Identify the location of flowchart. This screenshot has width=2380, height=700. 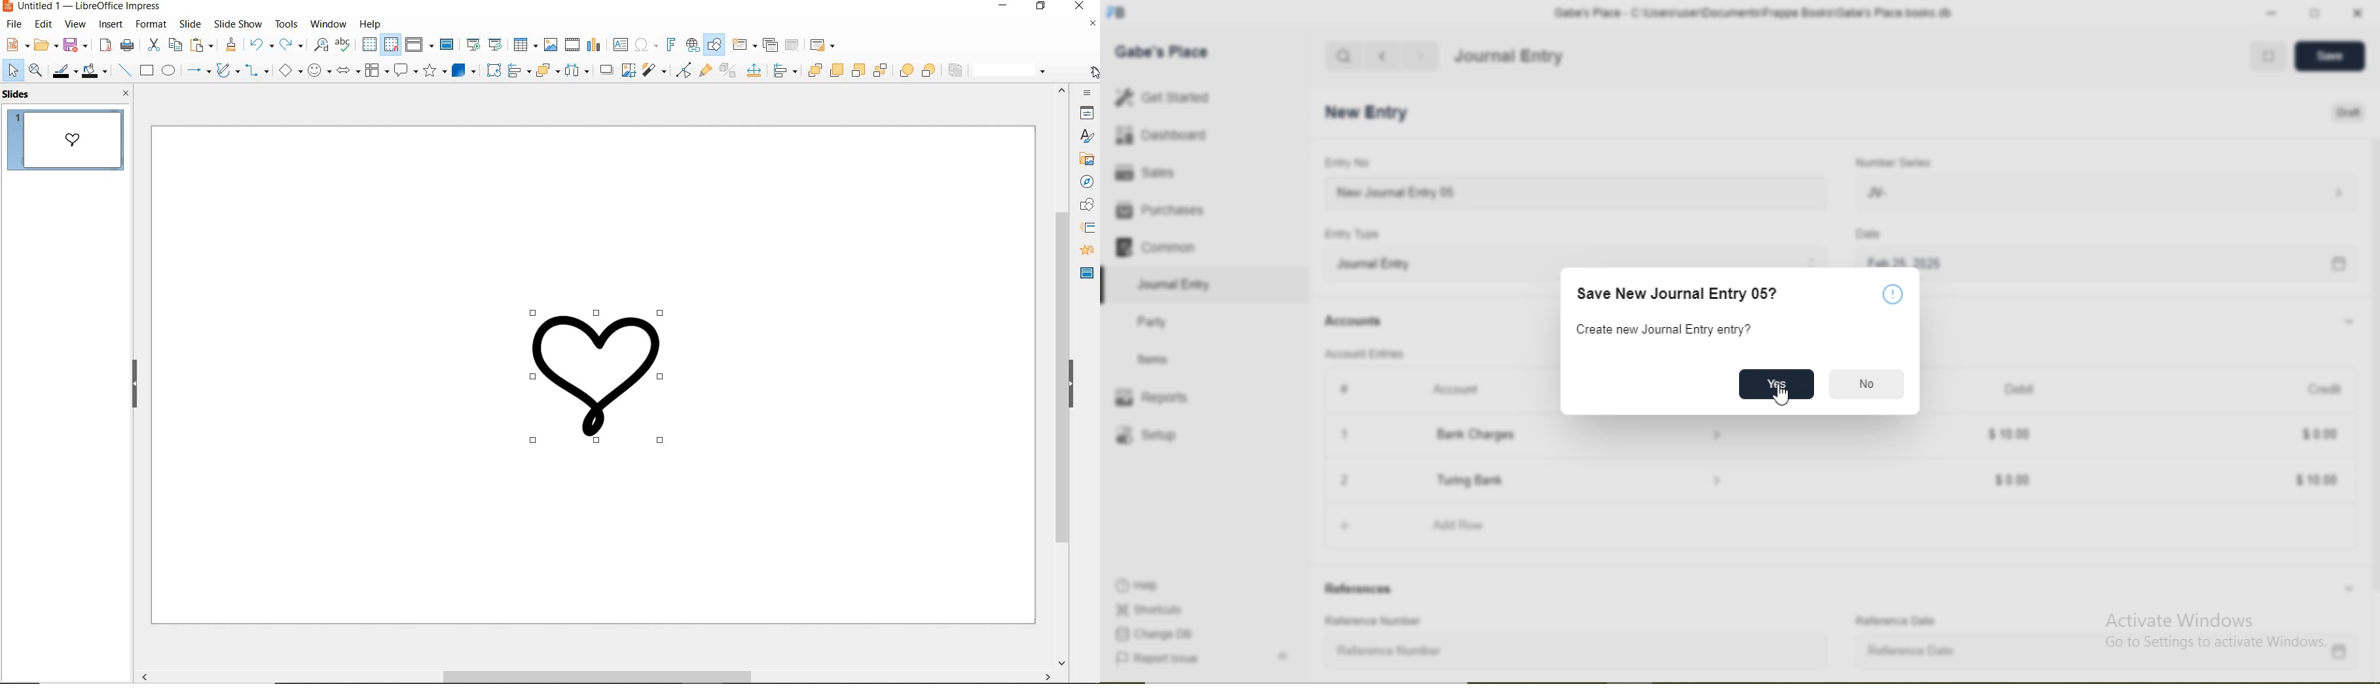
(377, 71).